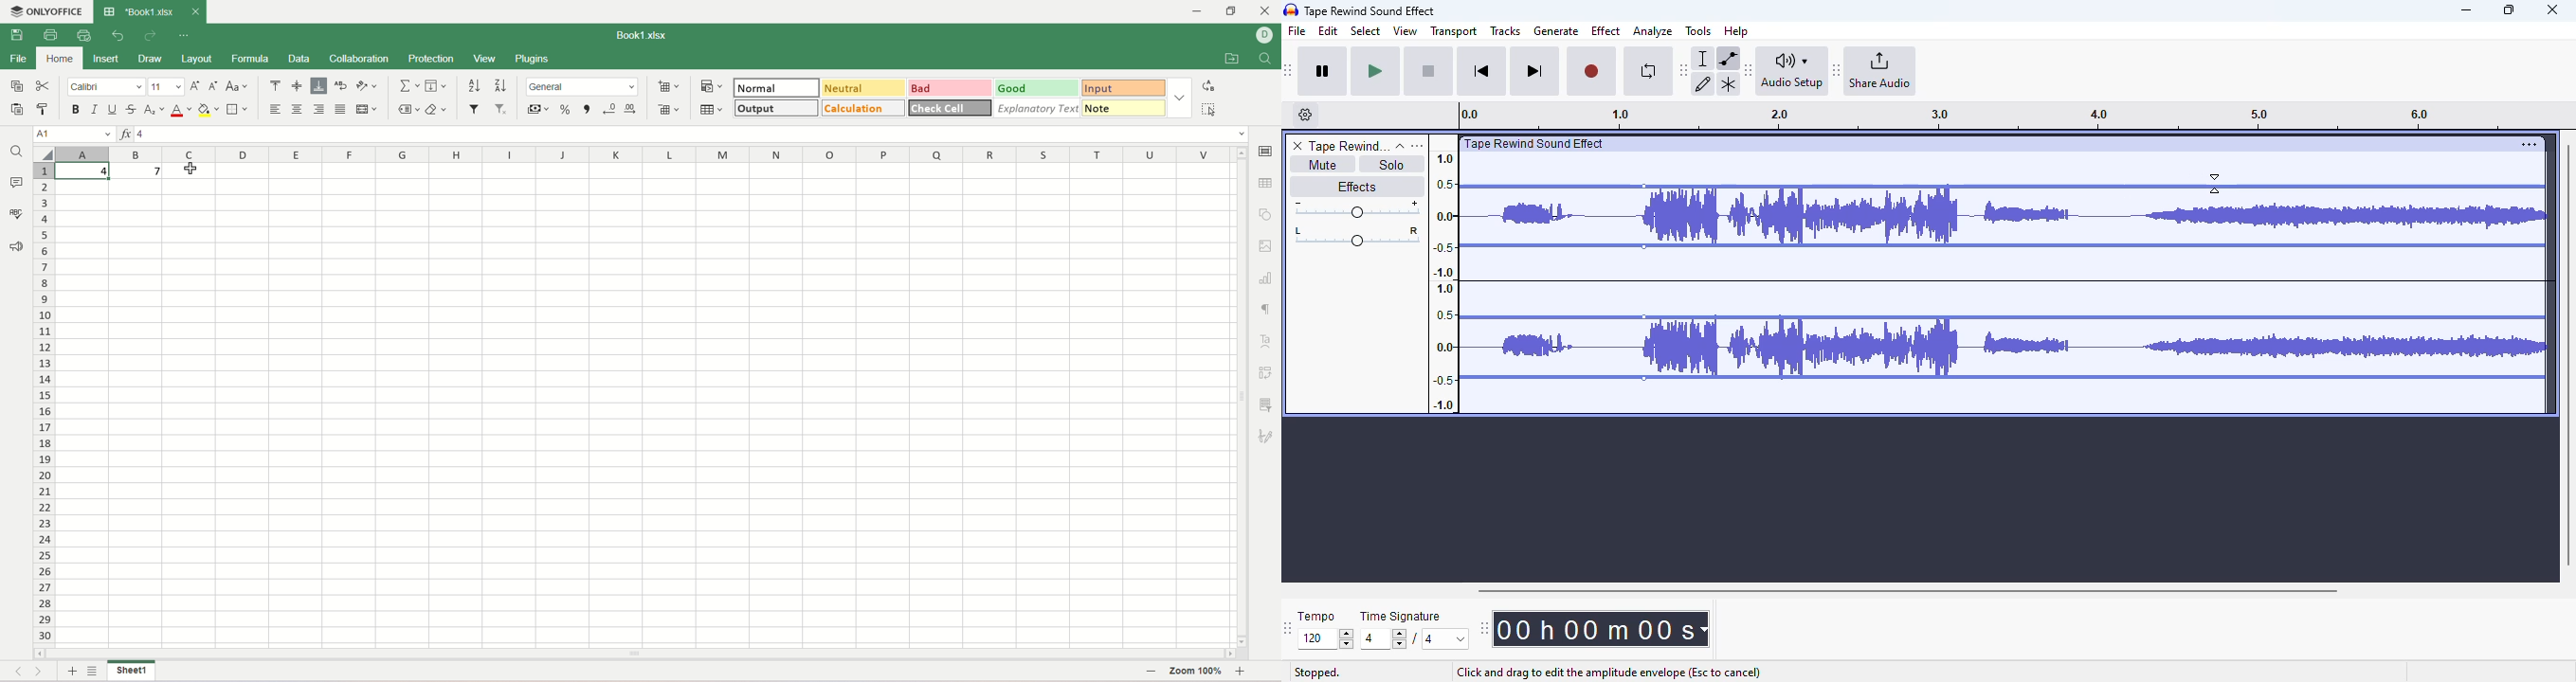  What do you see at coordinates (181, 109) in the screenshot?
I see `font color` at bounding box center [181, 109].